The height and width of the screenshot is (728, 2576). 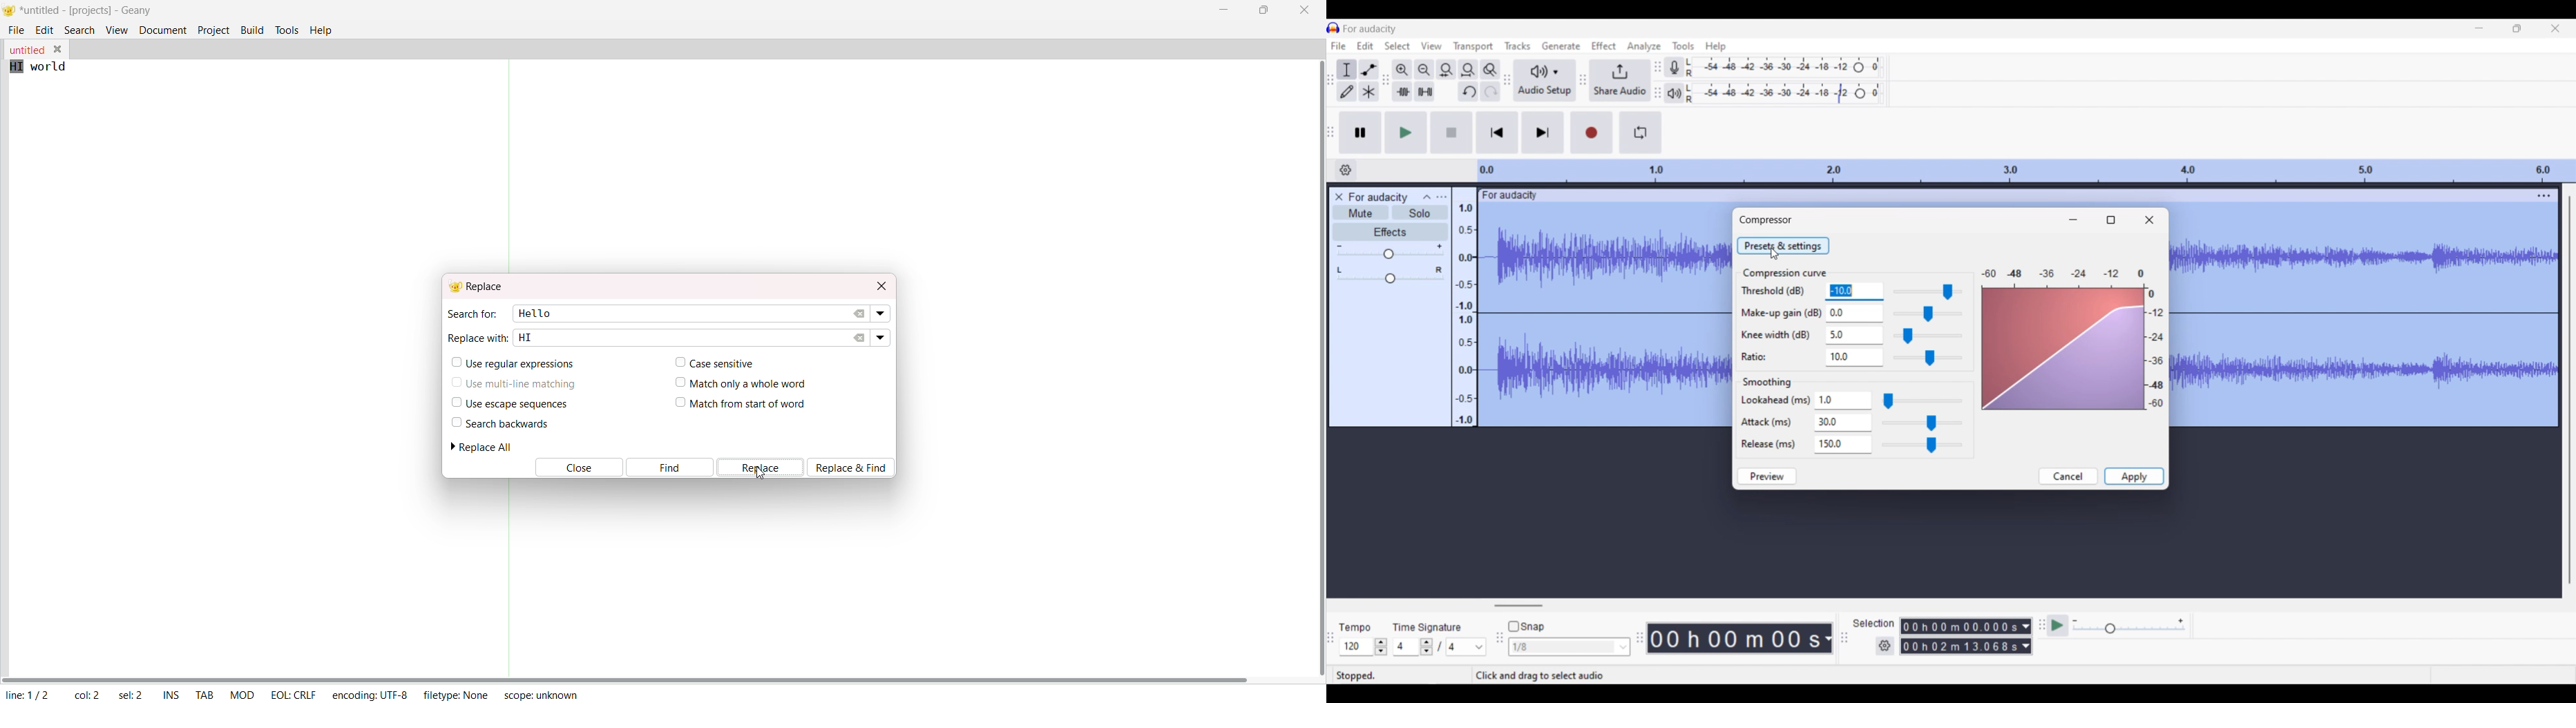 I want to click on Make up gain slider, so click(x=1927, y=314).